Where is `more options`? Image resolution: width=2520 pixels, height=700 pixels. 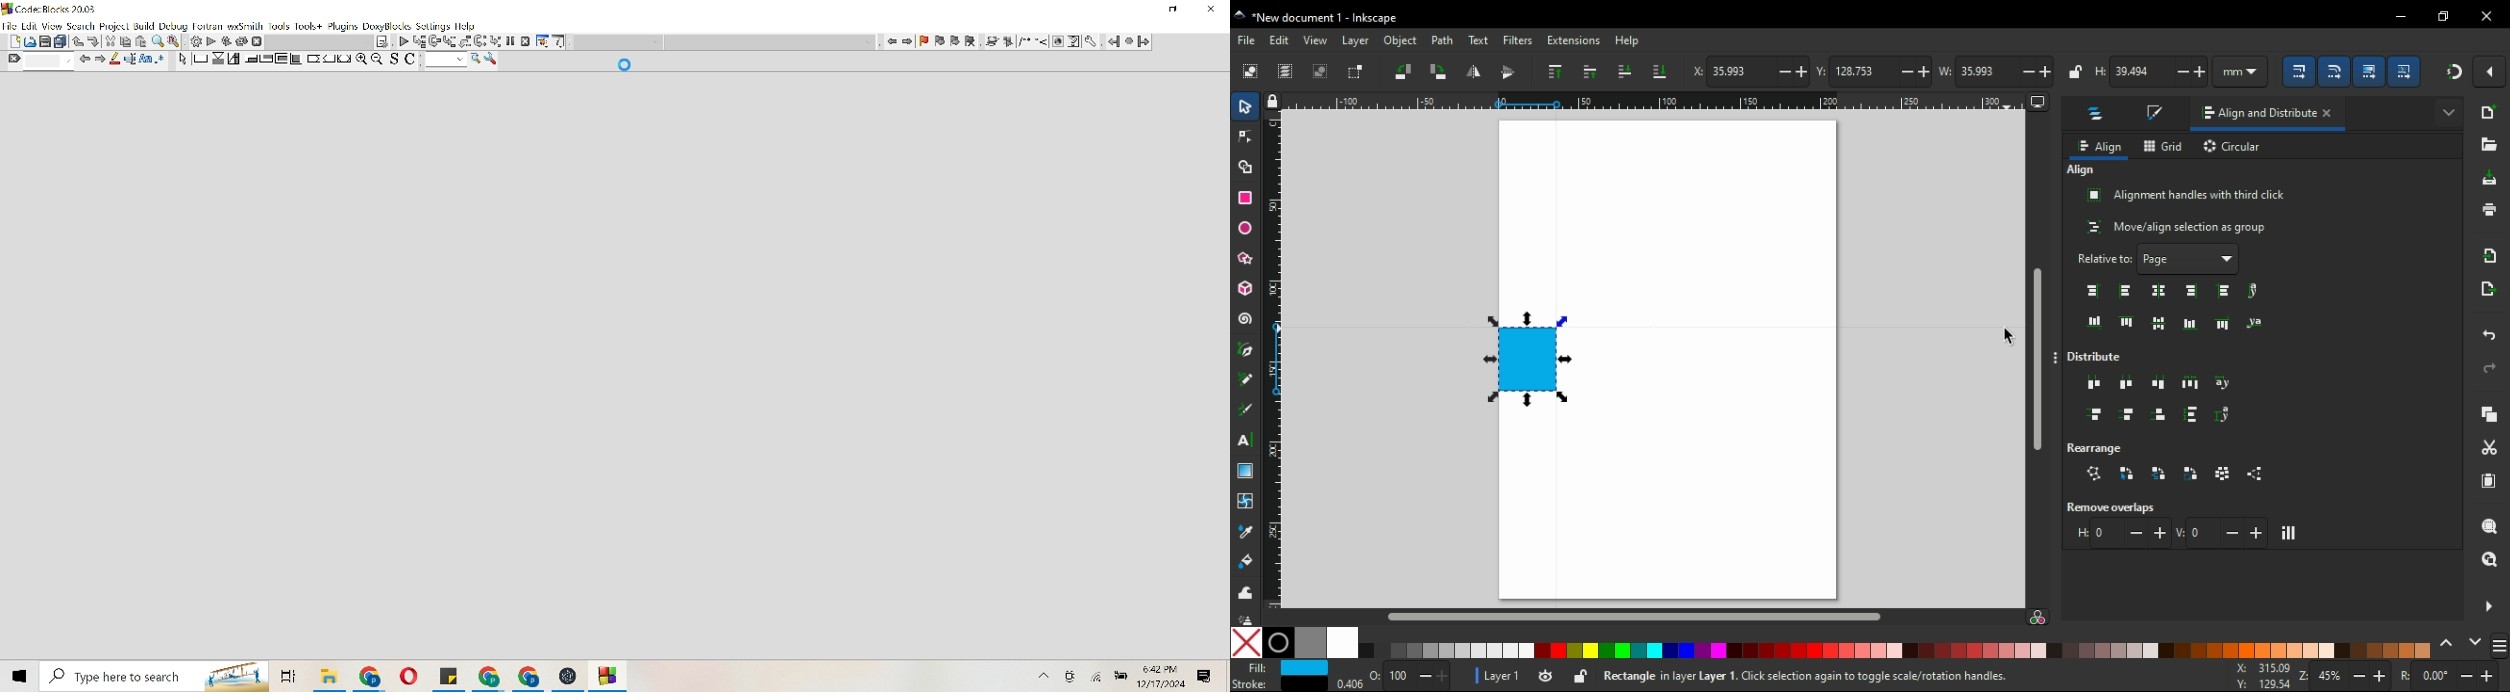
more options is located at coordinates (2056, 360).